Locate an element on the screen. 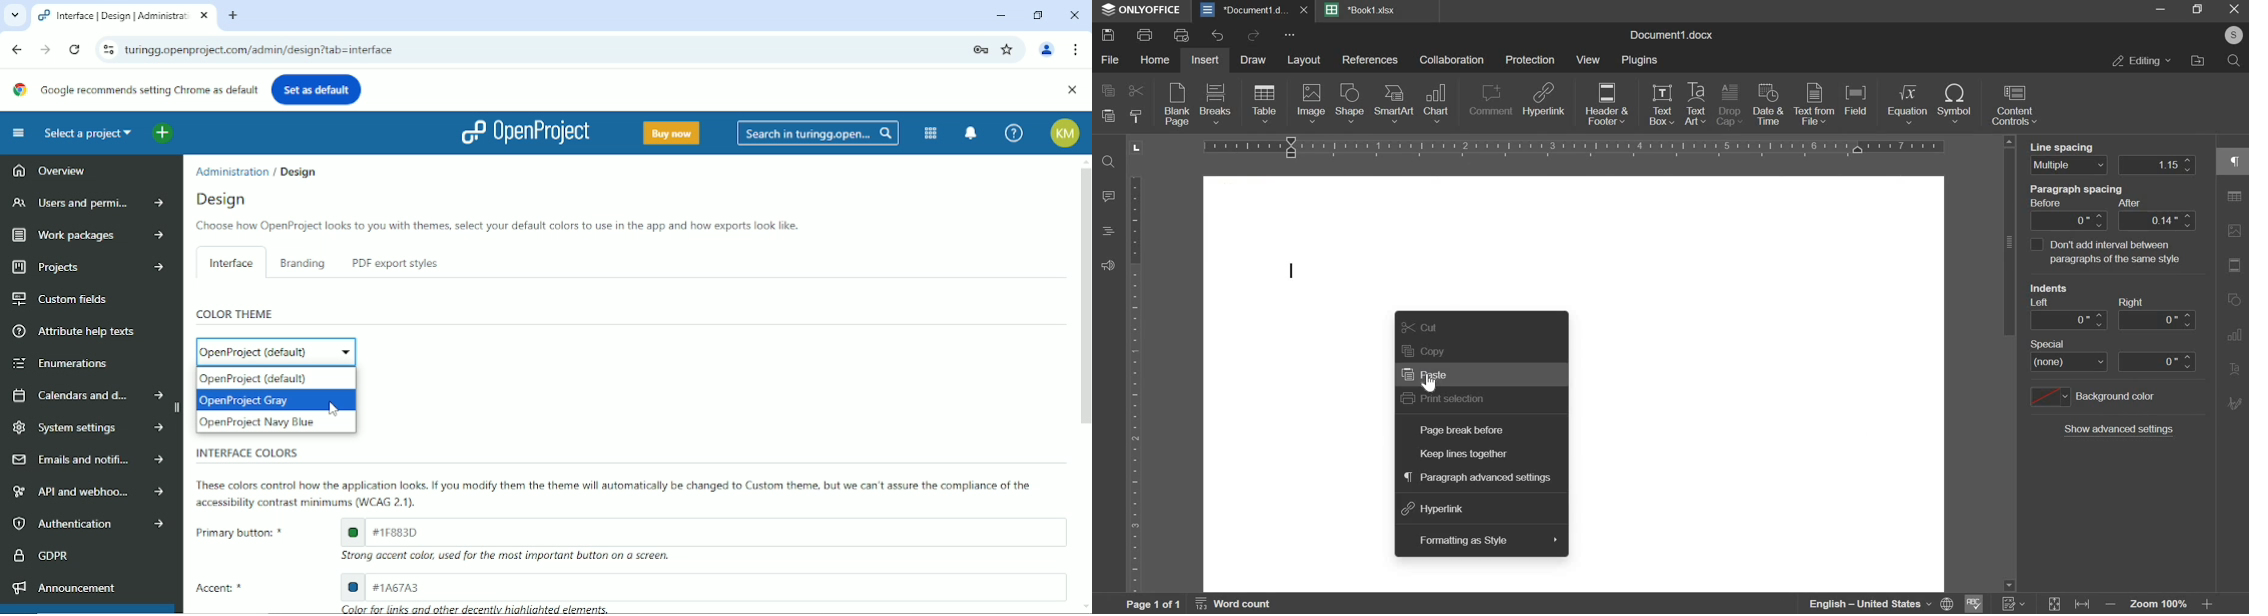 The image size is (2268, 616). paste is located at coordinates (1107, 116).